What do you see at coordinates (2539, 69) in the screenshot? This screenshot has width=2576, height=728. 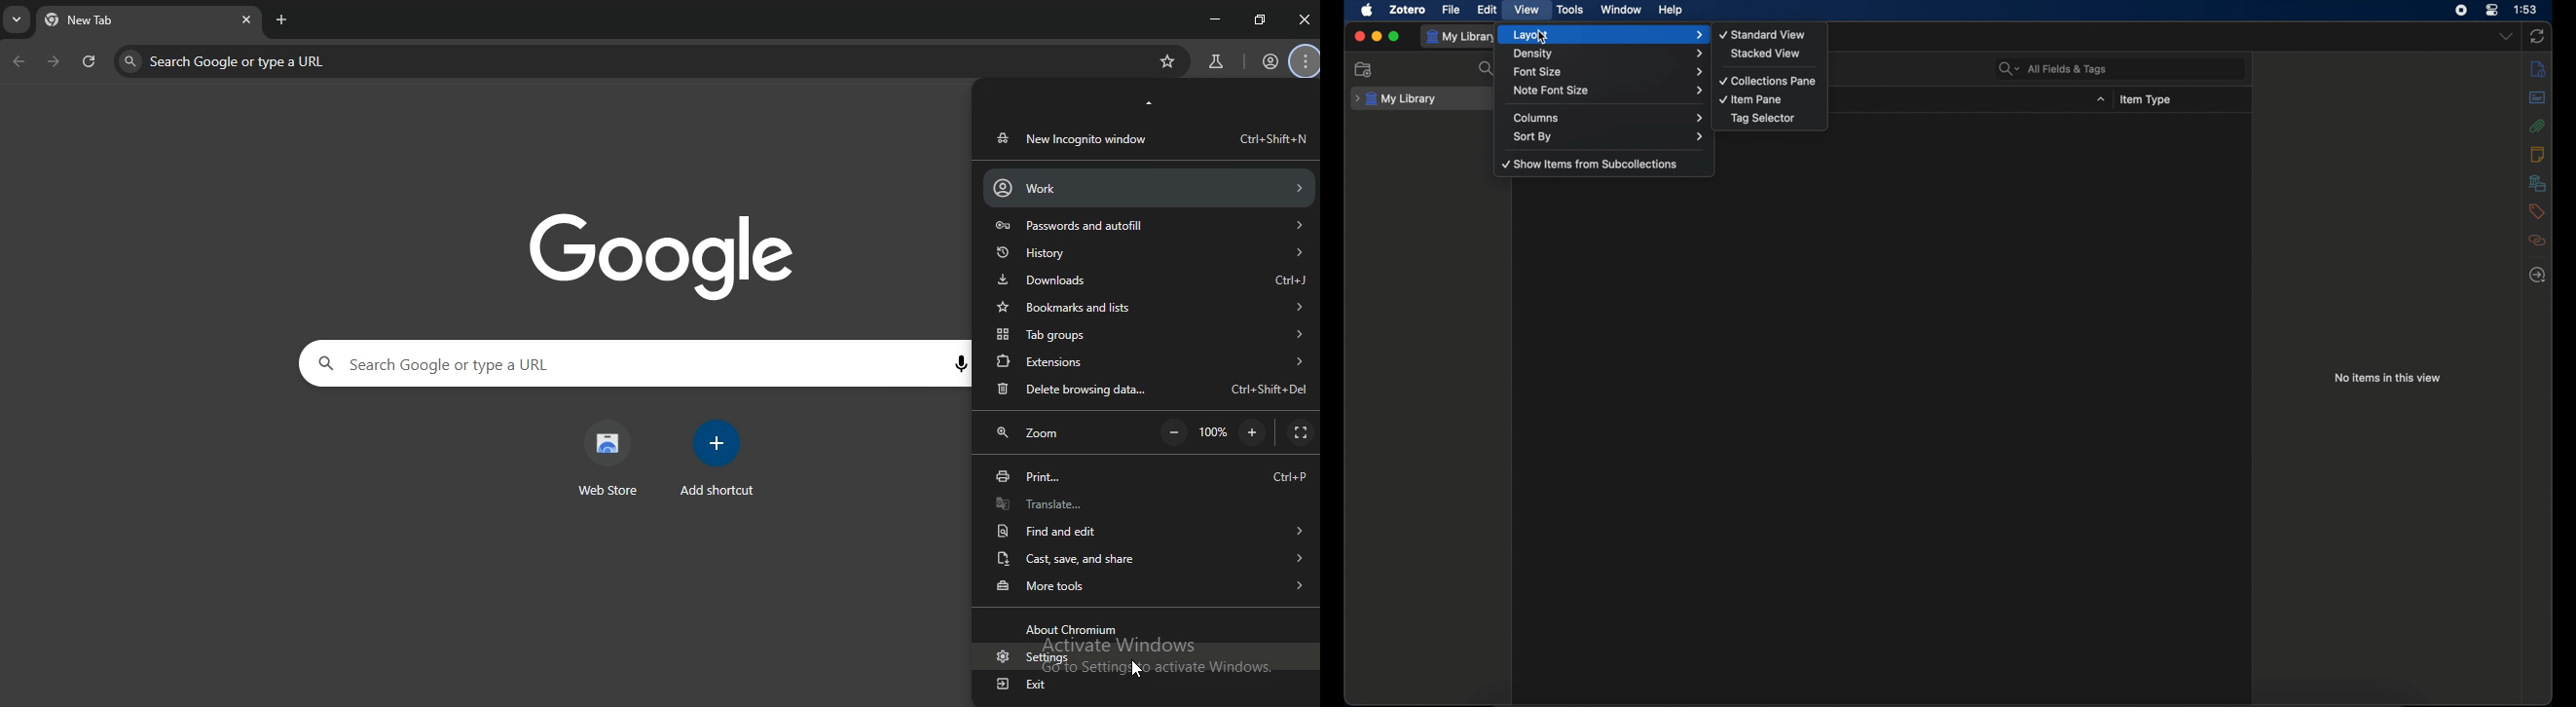 I see `info` at bounding box center [2539, 69].